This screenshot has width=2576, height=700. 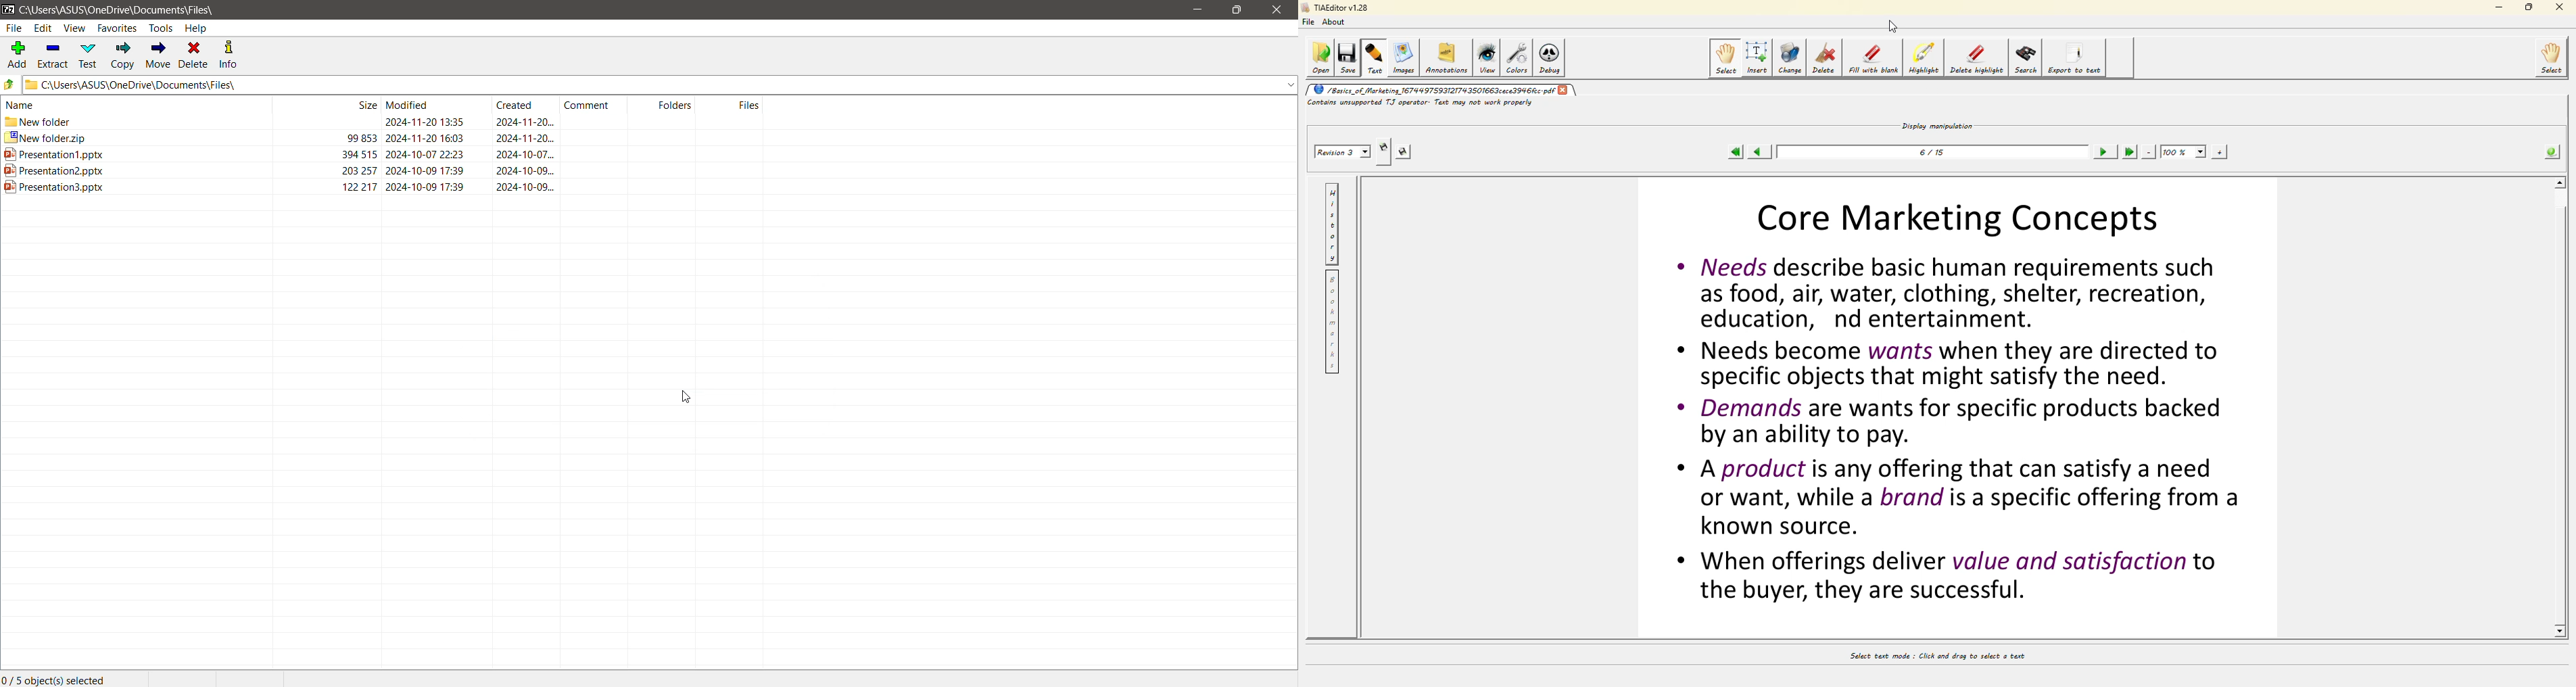 I want to click on info, so click(x=2552, y=152).